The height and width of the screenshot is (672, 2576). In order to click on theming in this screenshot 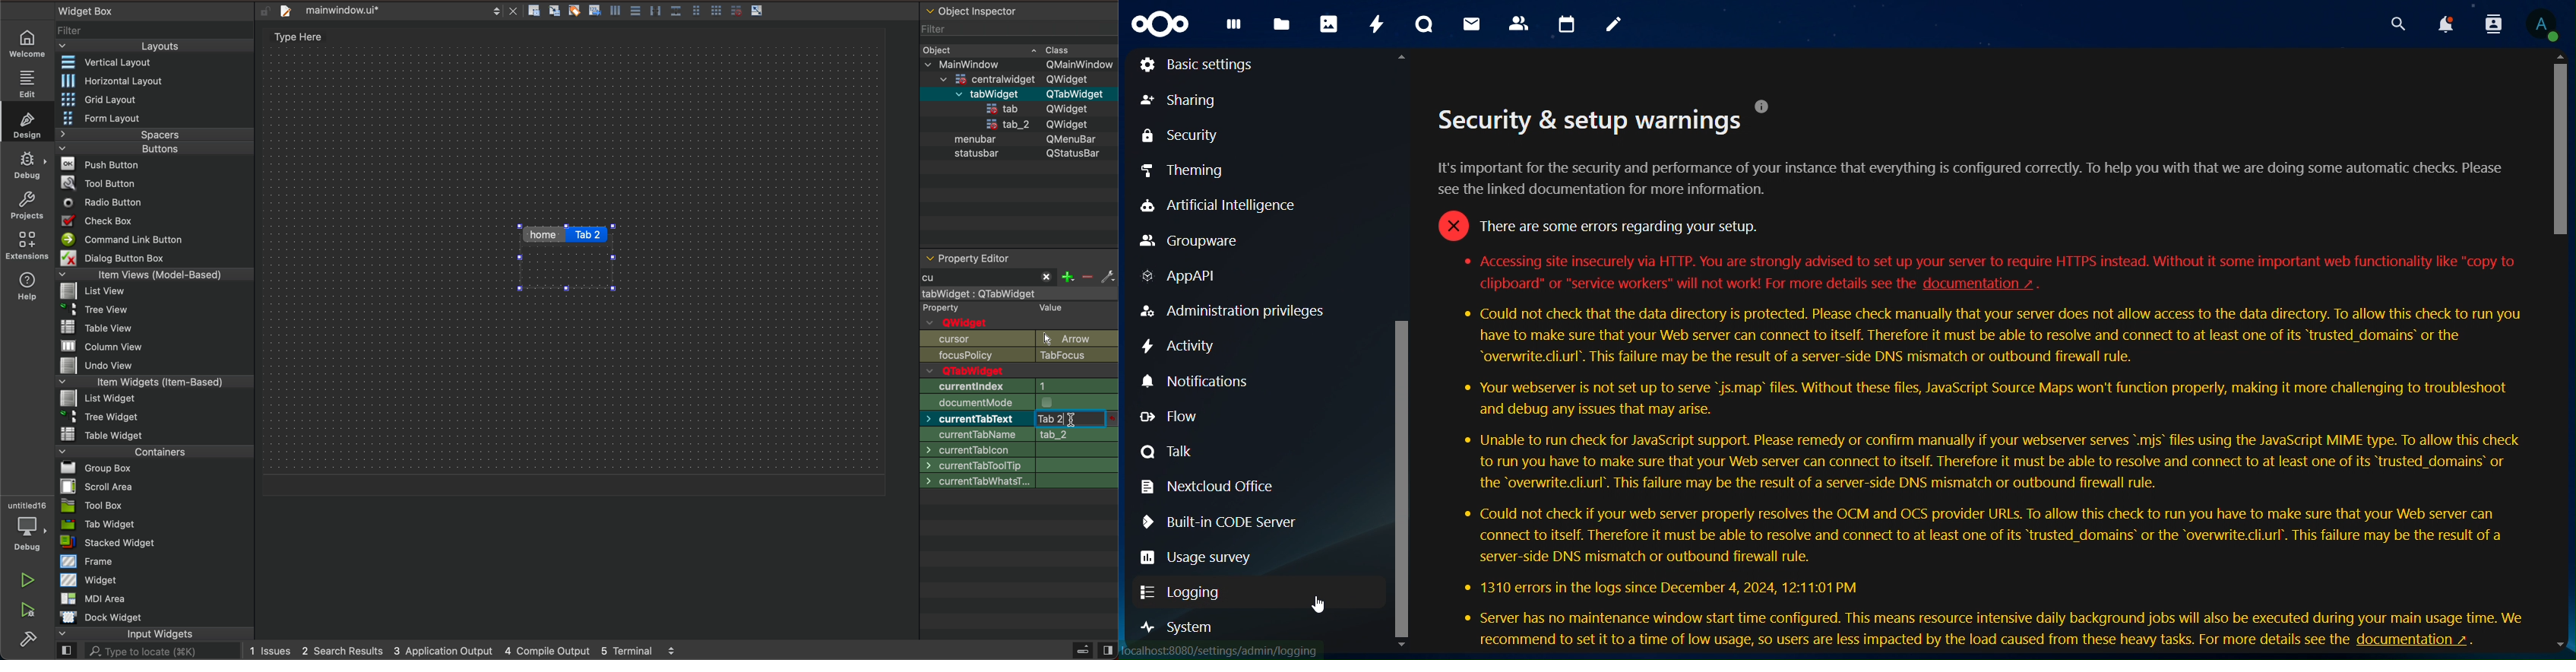, I will do `click(1206, 170)`.